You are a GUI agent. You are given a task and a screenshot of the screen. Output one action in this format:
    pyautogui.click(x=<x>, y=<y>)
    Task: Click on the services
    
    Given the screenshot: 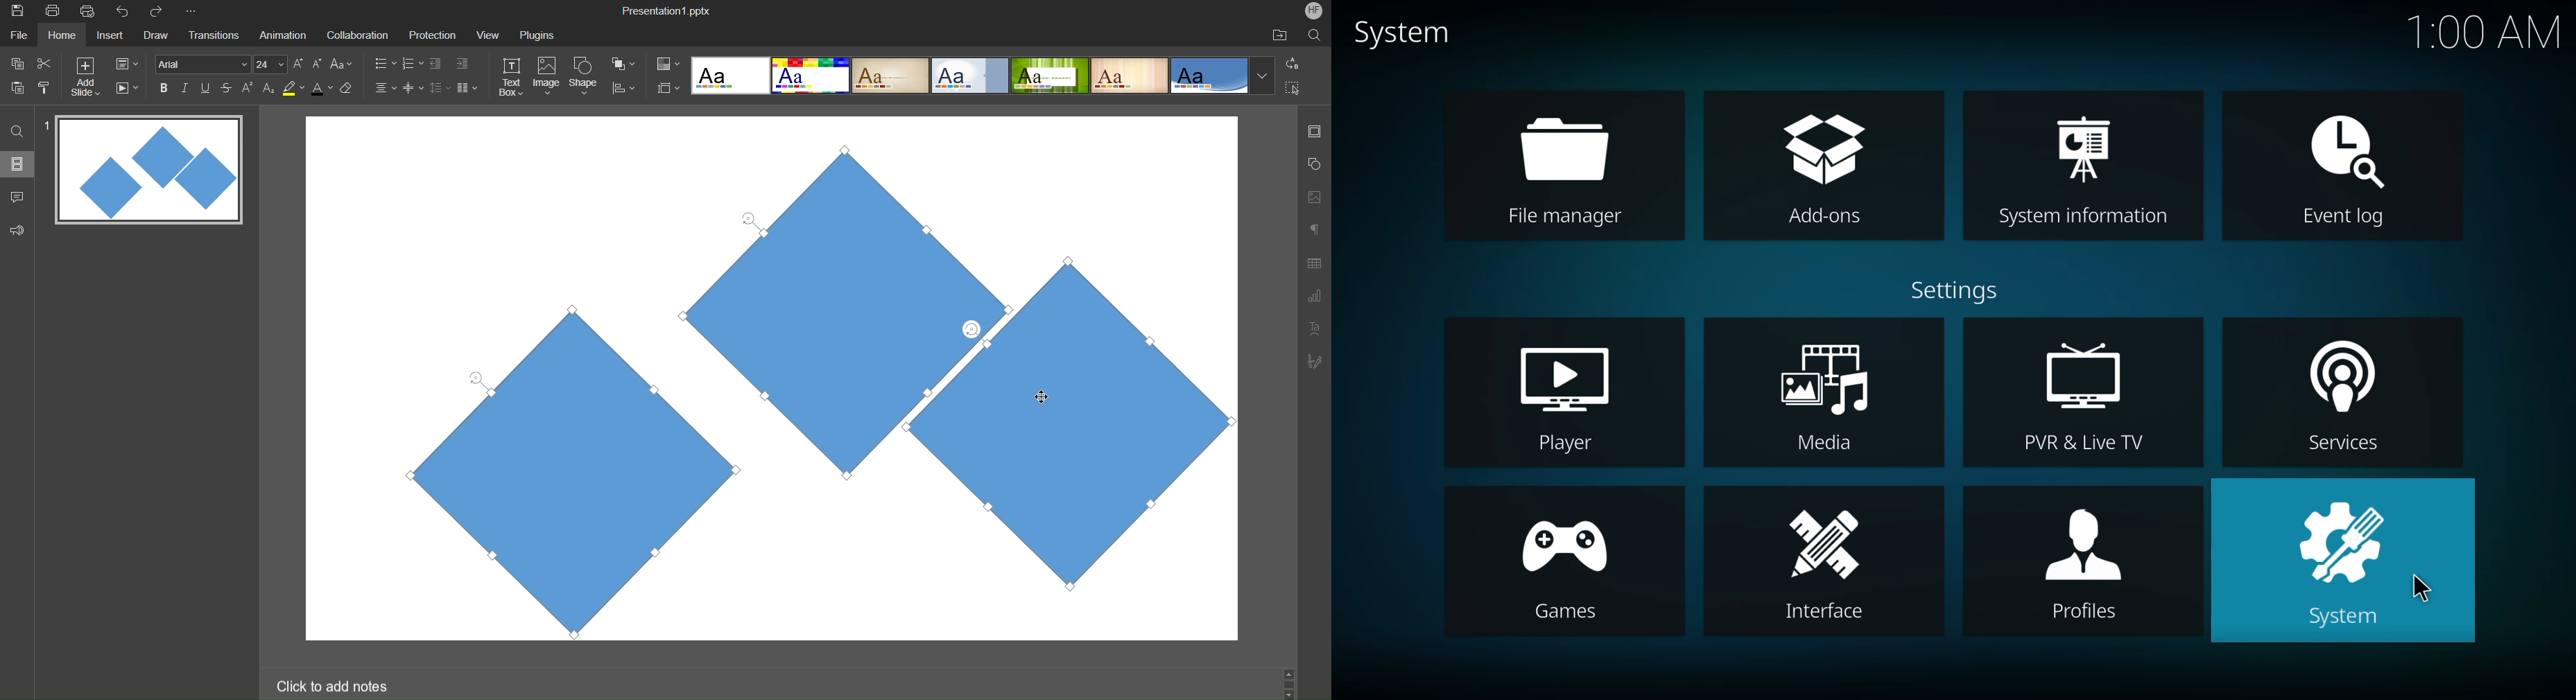 What is the action you would take?
    pyautogui.click(x=2341, y=401)
    